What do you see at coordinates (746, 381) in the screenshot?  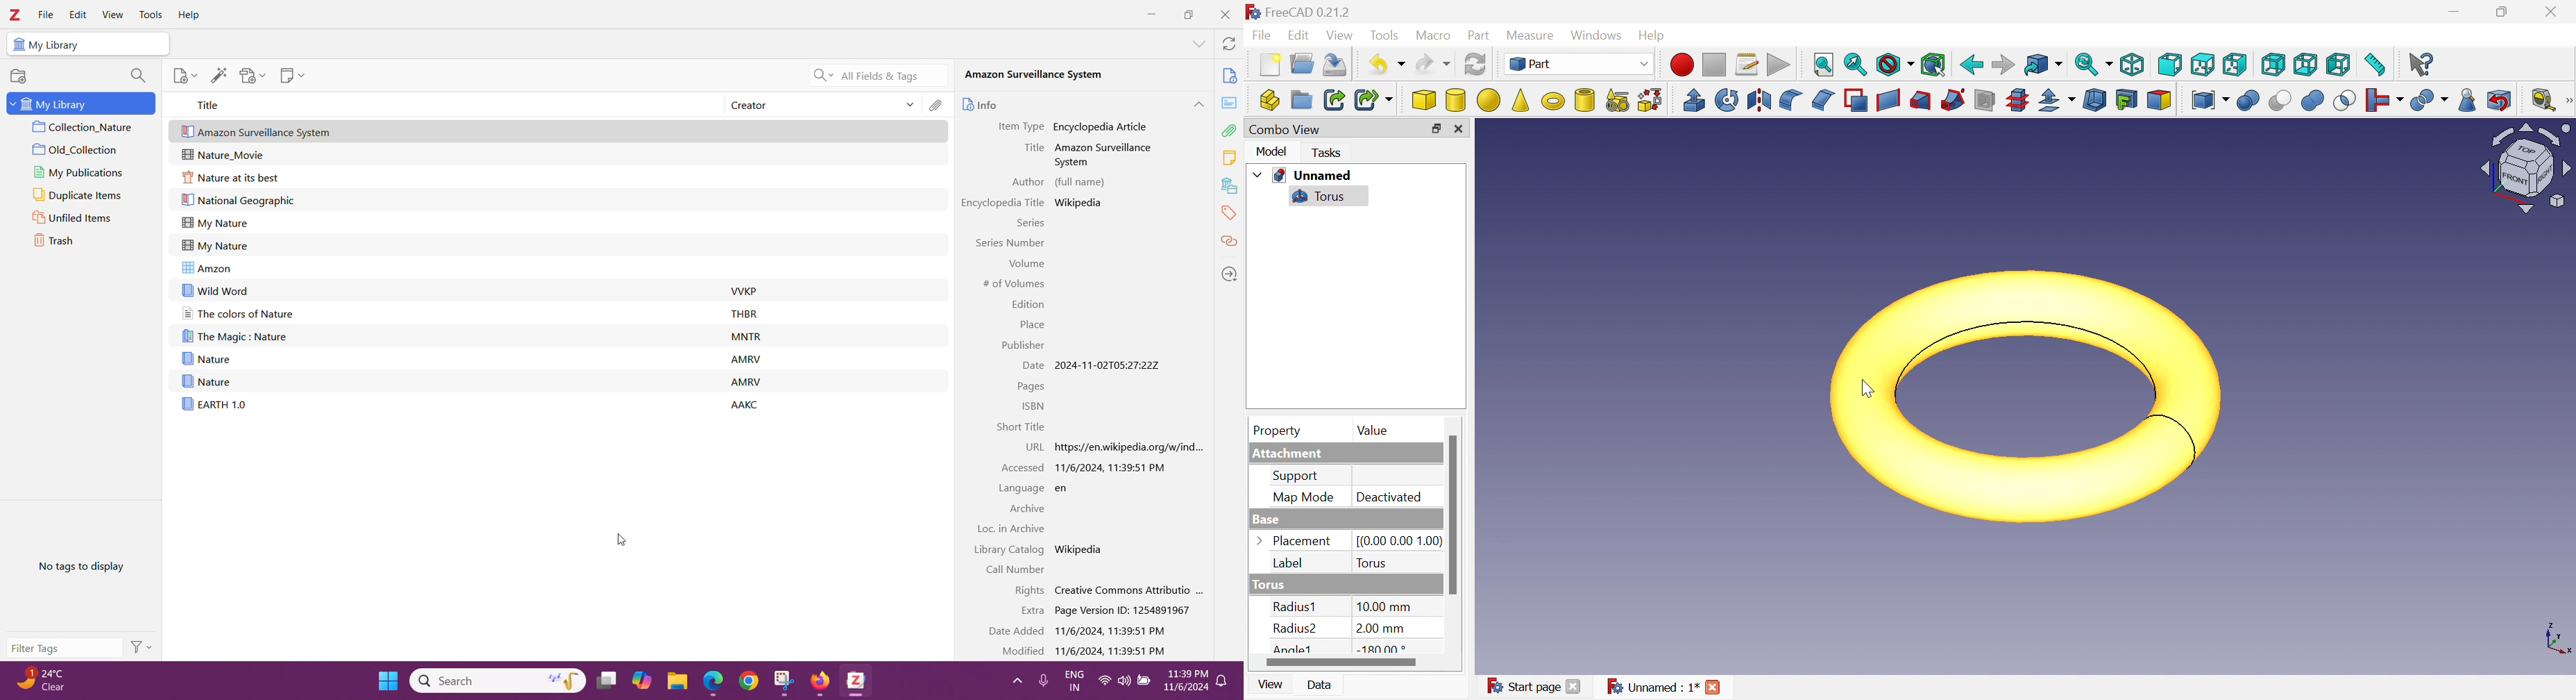 I see `AMRV` at bounding box center [746, 381].